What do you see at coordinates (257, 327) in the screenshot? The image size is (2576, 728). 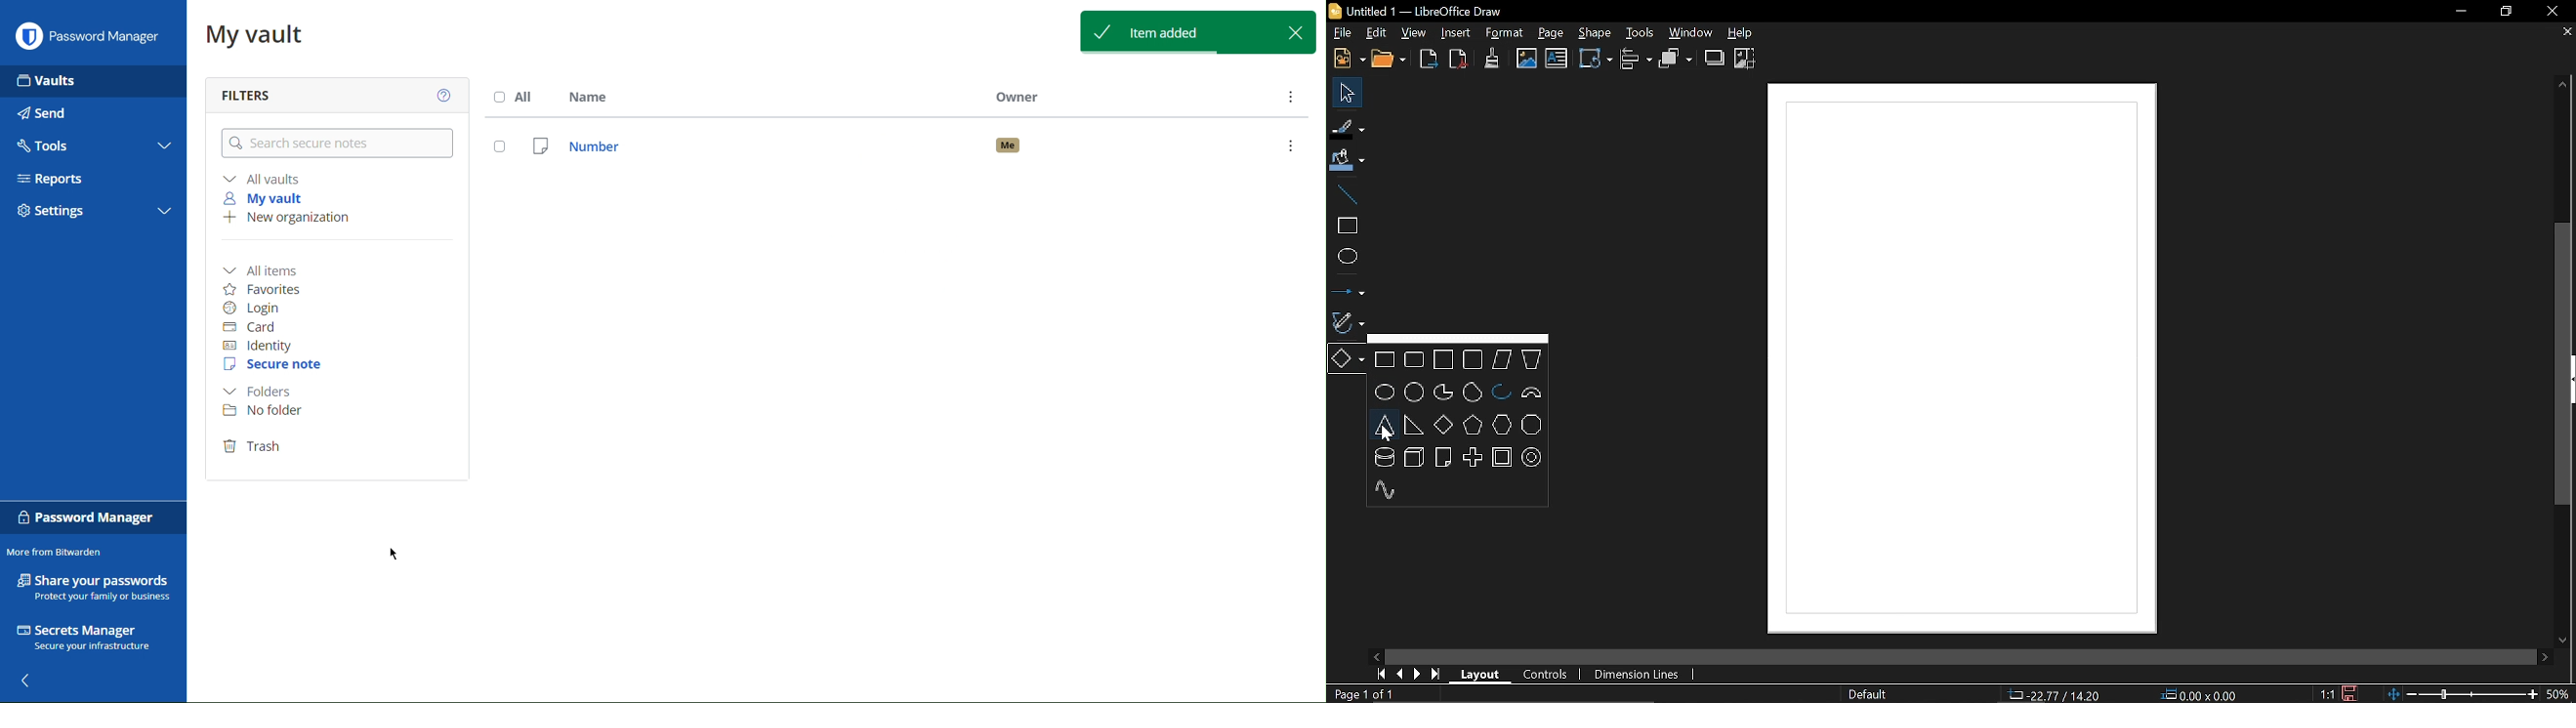 I see `Card` at bounding box center [257, 327].